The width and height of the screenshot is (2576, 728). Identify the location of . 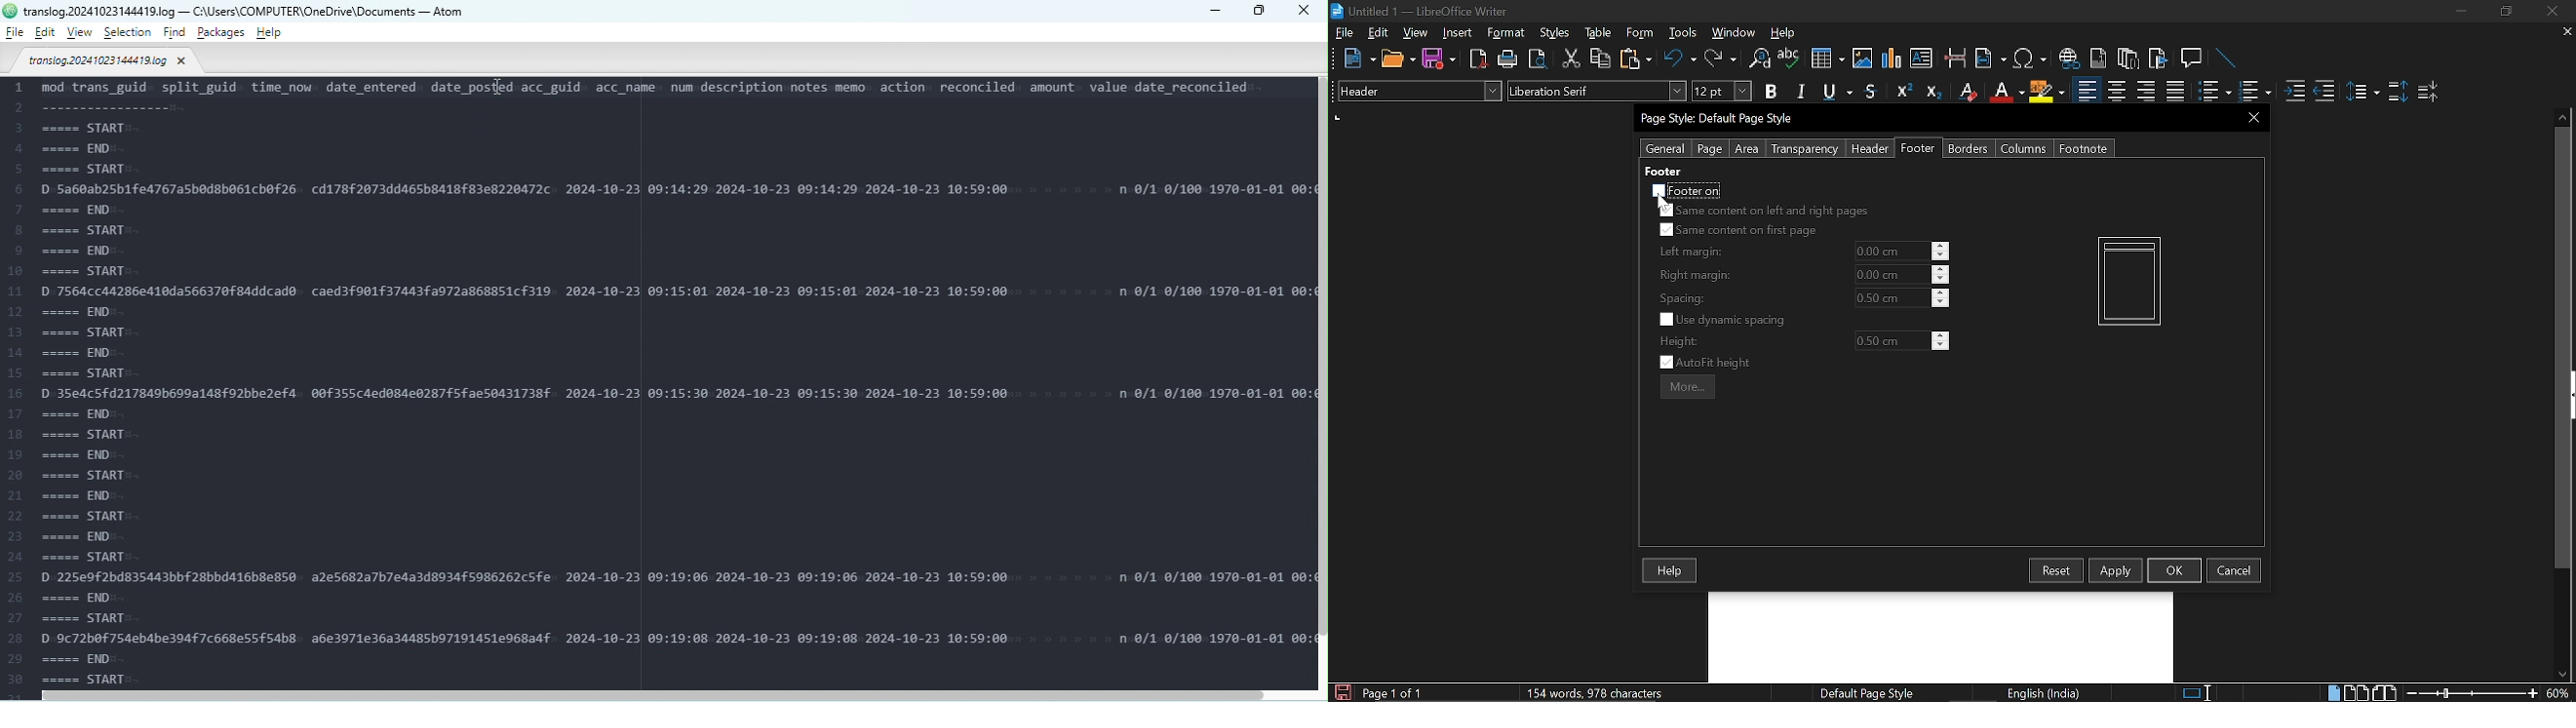
(10, 11).